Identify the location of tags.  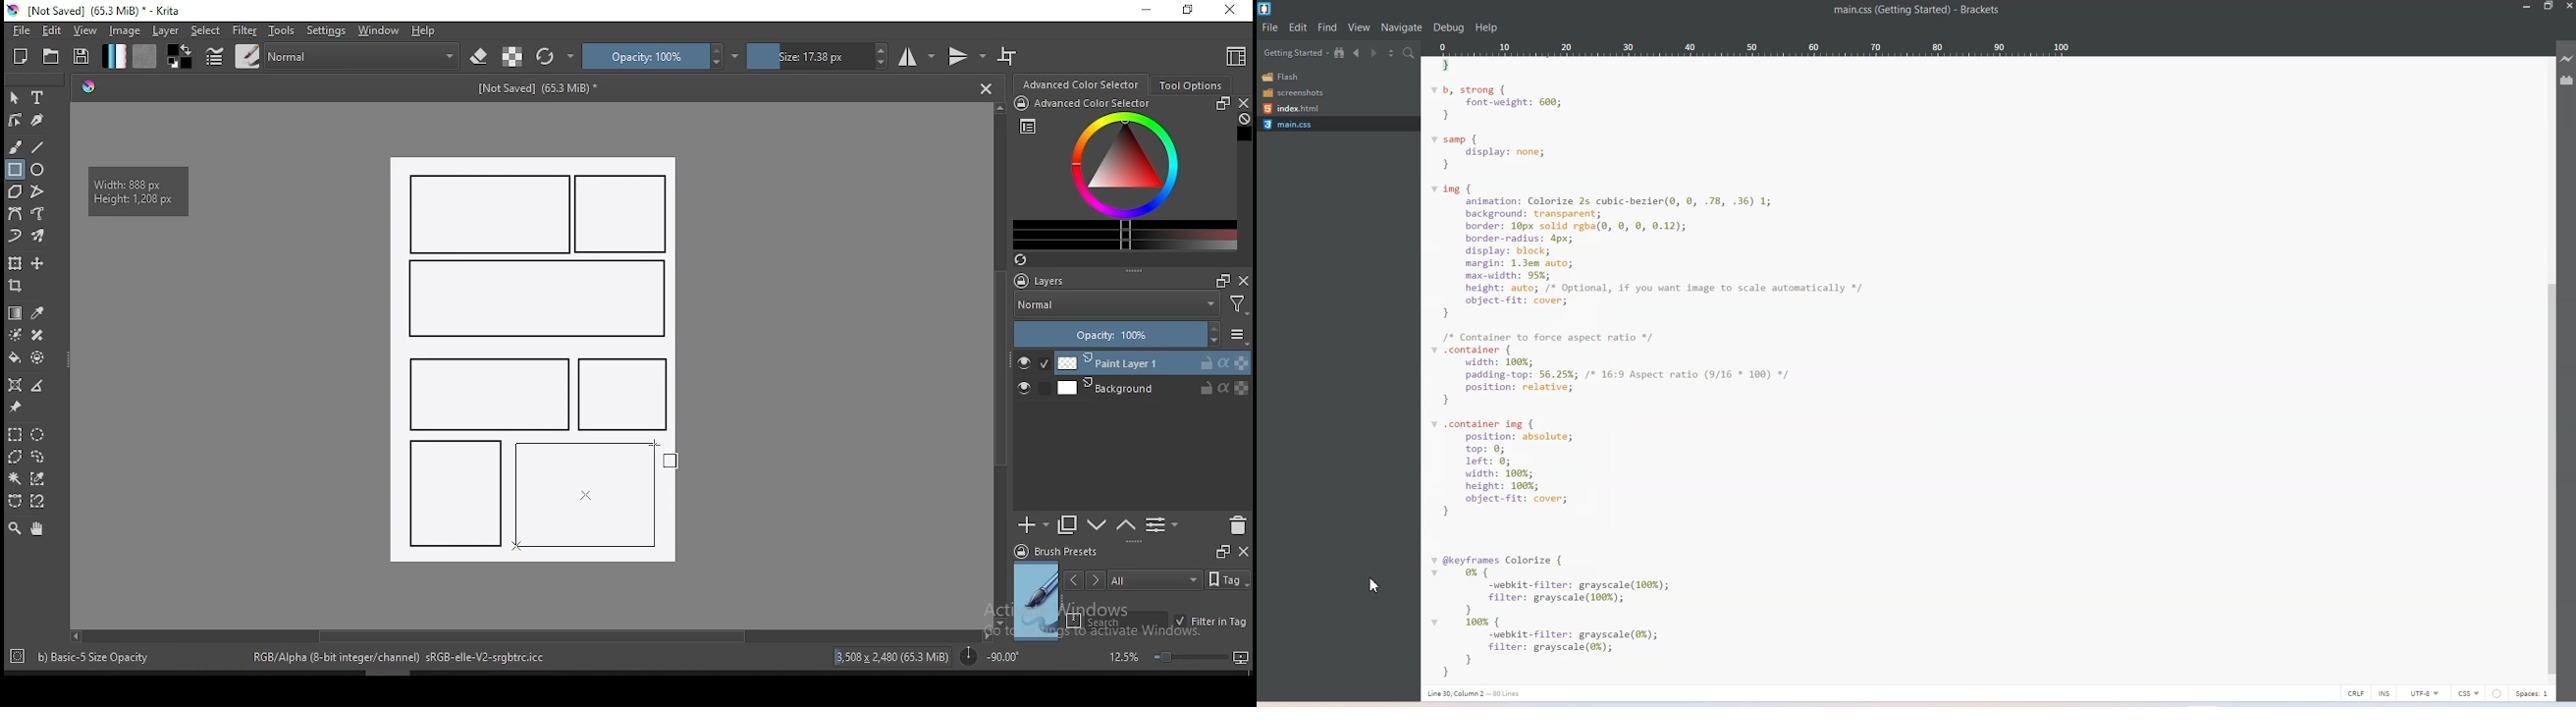
(1154, 579).